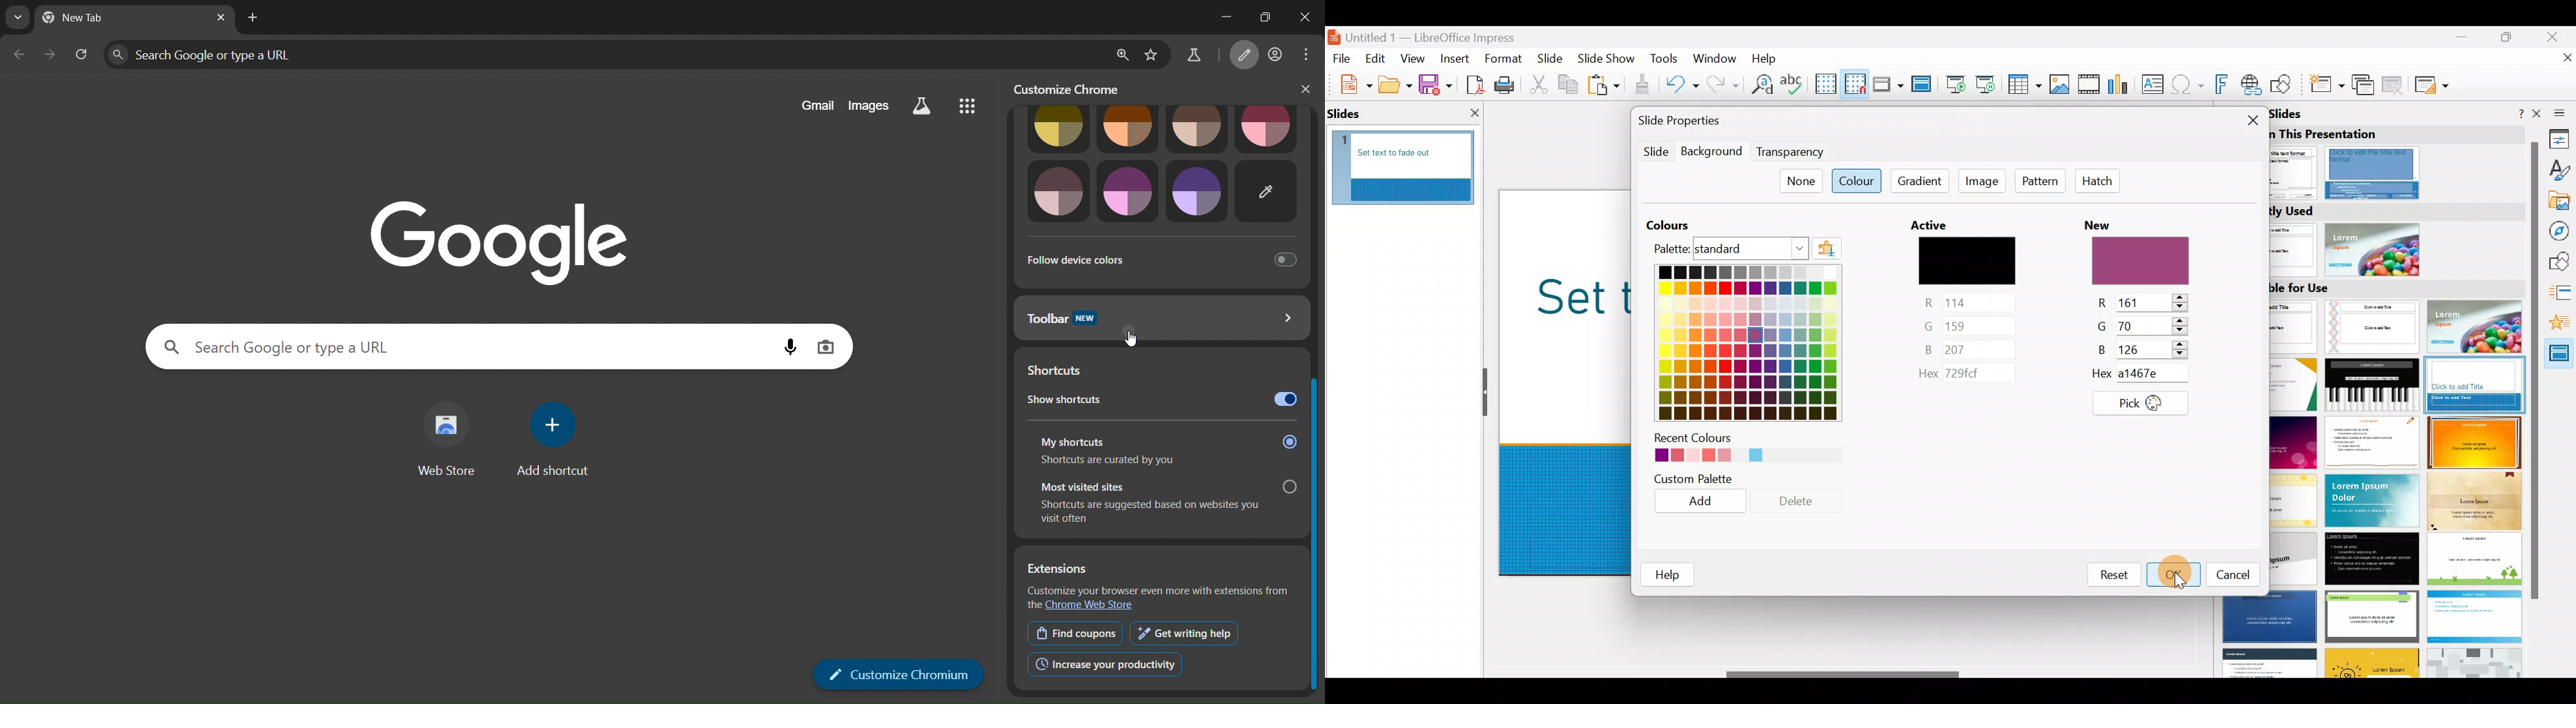 This screenshot has width=2576, height=728. What do you see at coordinates (555, 439) in the screenshot?
I see `add shortcut` at bounding box center [555, 439].